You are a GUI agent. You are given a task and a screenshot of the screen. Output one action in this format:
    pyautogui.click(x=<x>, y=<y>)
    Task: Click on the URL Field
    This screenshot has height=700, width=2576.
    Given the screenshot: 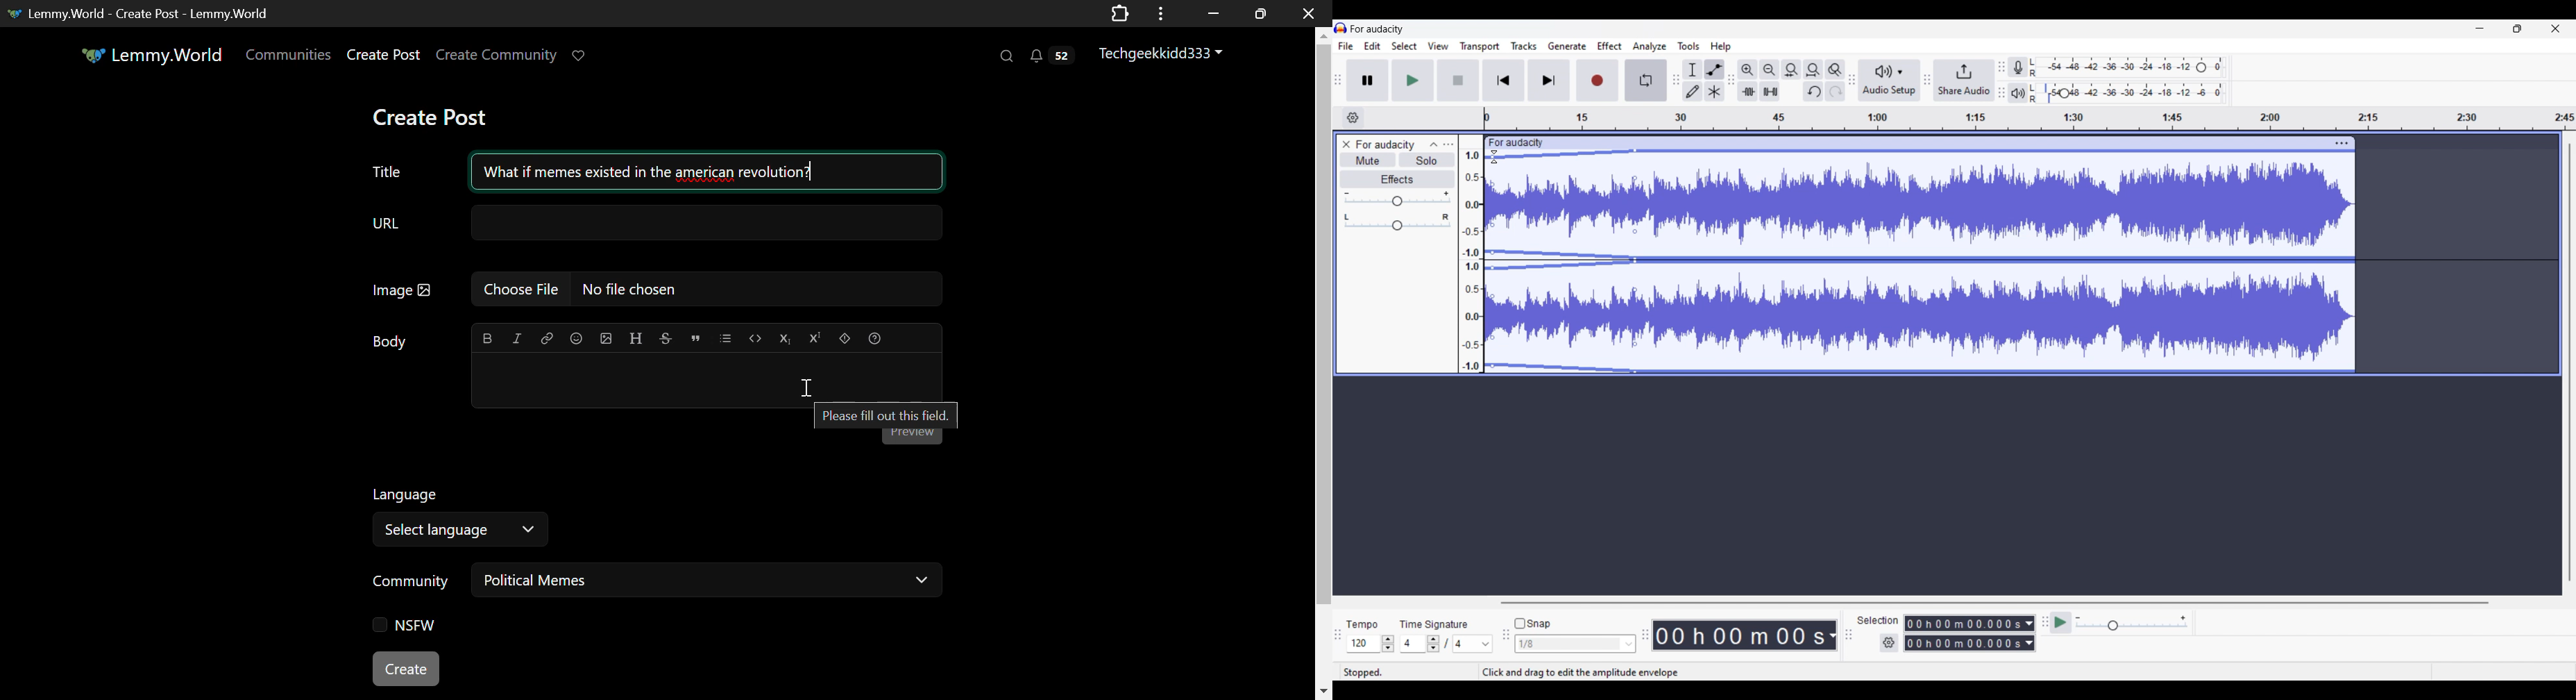 What is the action you would take?
    pyautogui.click(x=657, y=222)
    